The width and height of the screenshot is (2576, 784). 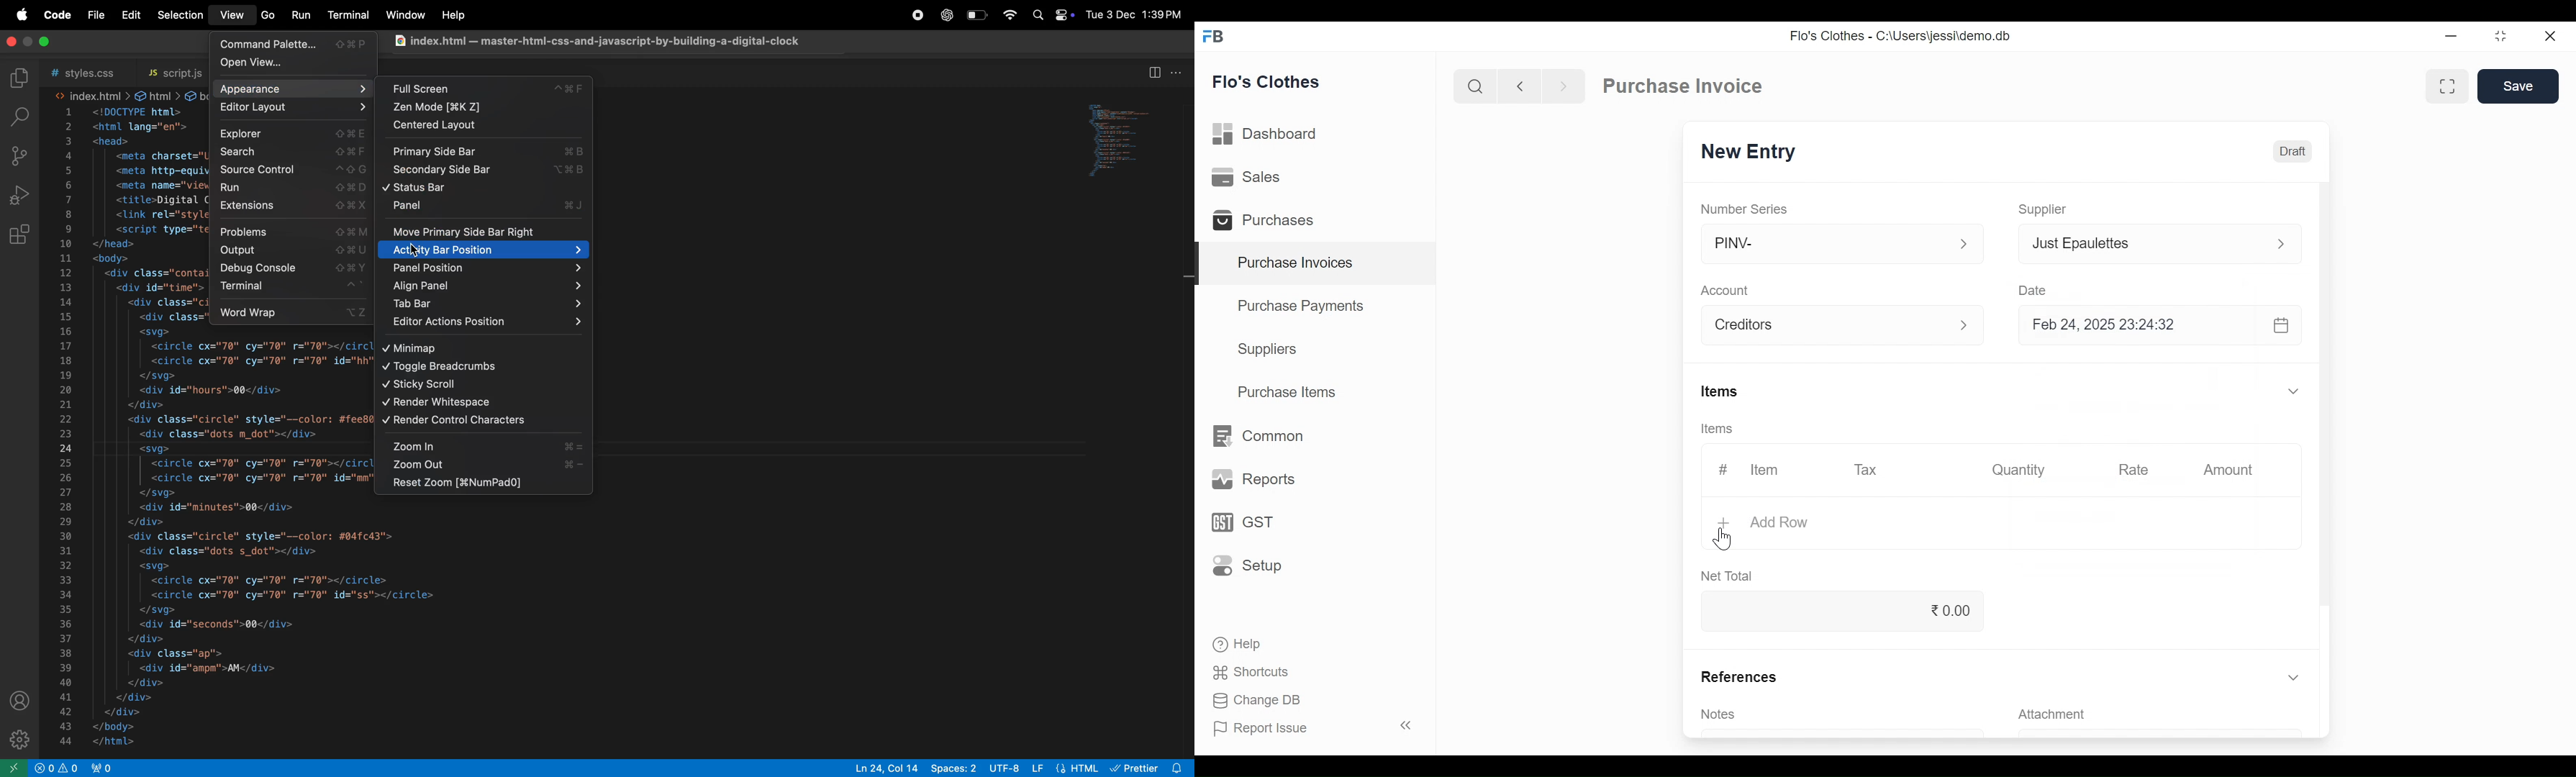 What do you see at coordinates (1969, 327) in the screenshot?
I see `Expand` at bounding box center [1969, 327].